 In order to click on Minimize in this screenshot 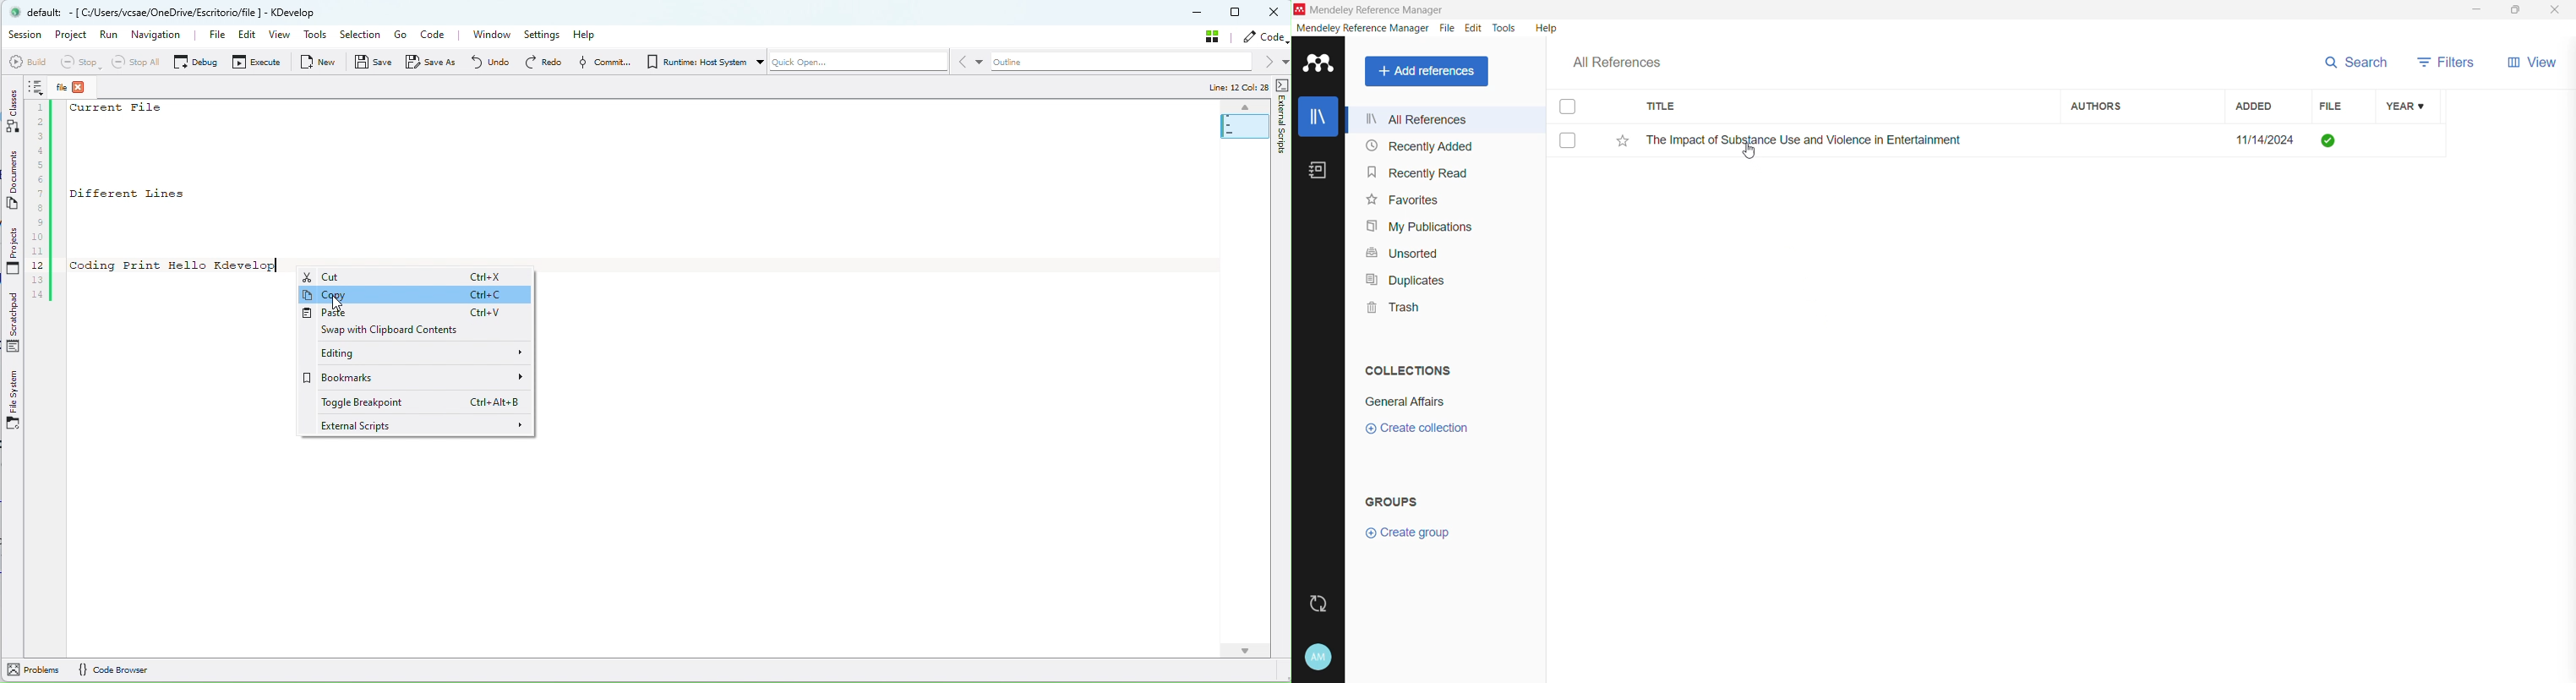, I will do `click(2477, 10)`.